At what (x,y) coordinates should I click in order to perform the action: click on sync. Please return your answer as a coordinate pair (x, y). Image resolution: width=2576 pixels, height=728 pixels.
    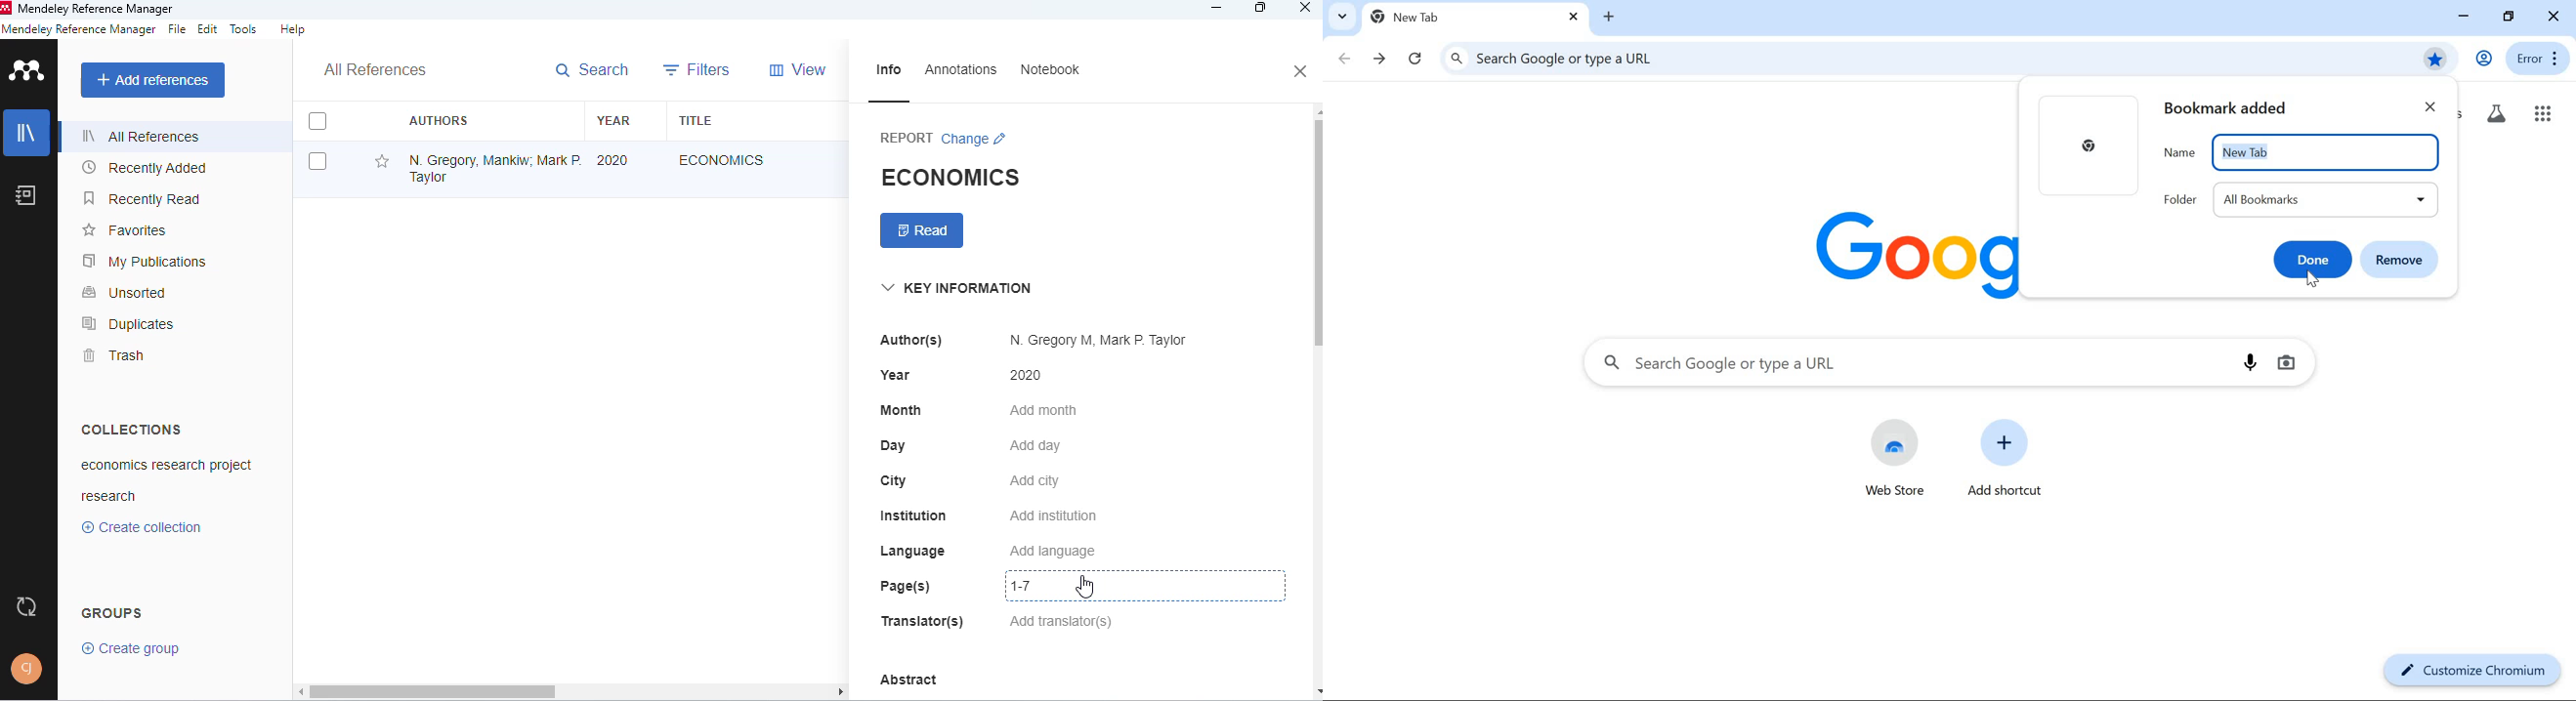
    Looking at the image, I should click on (24, 606).